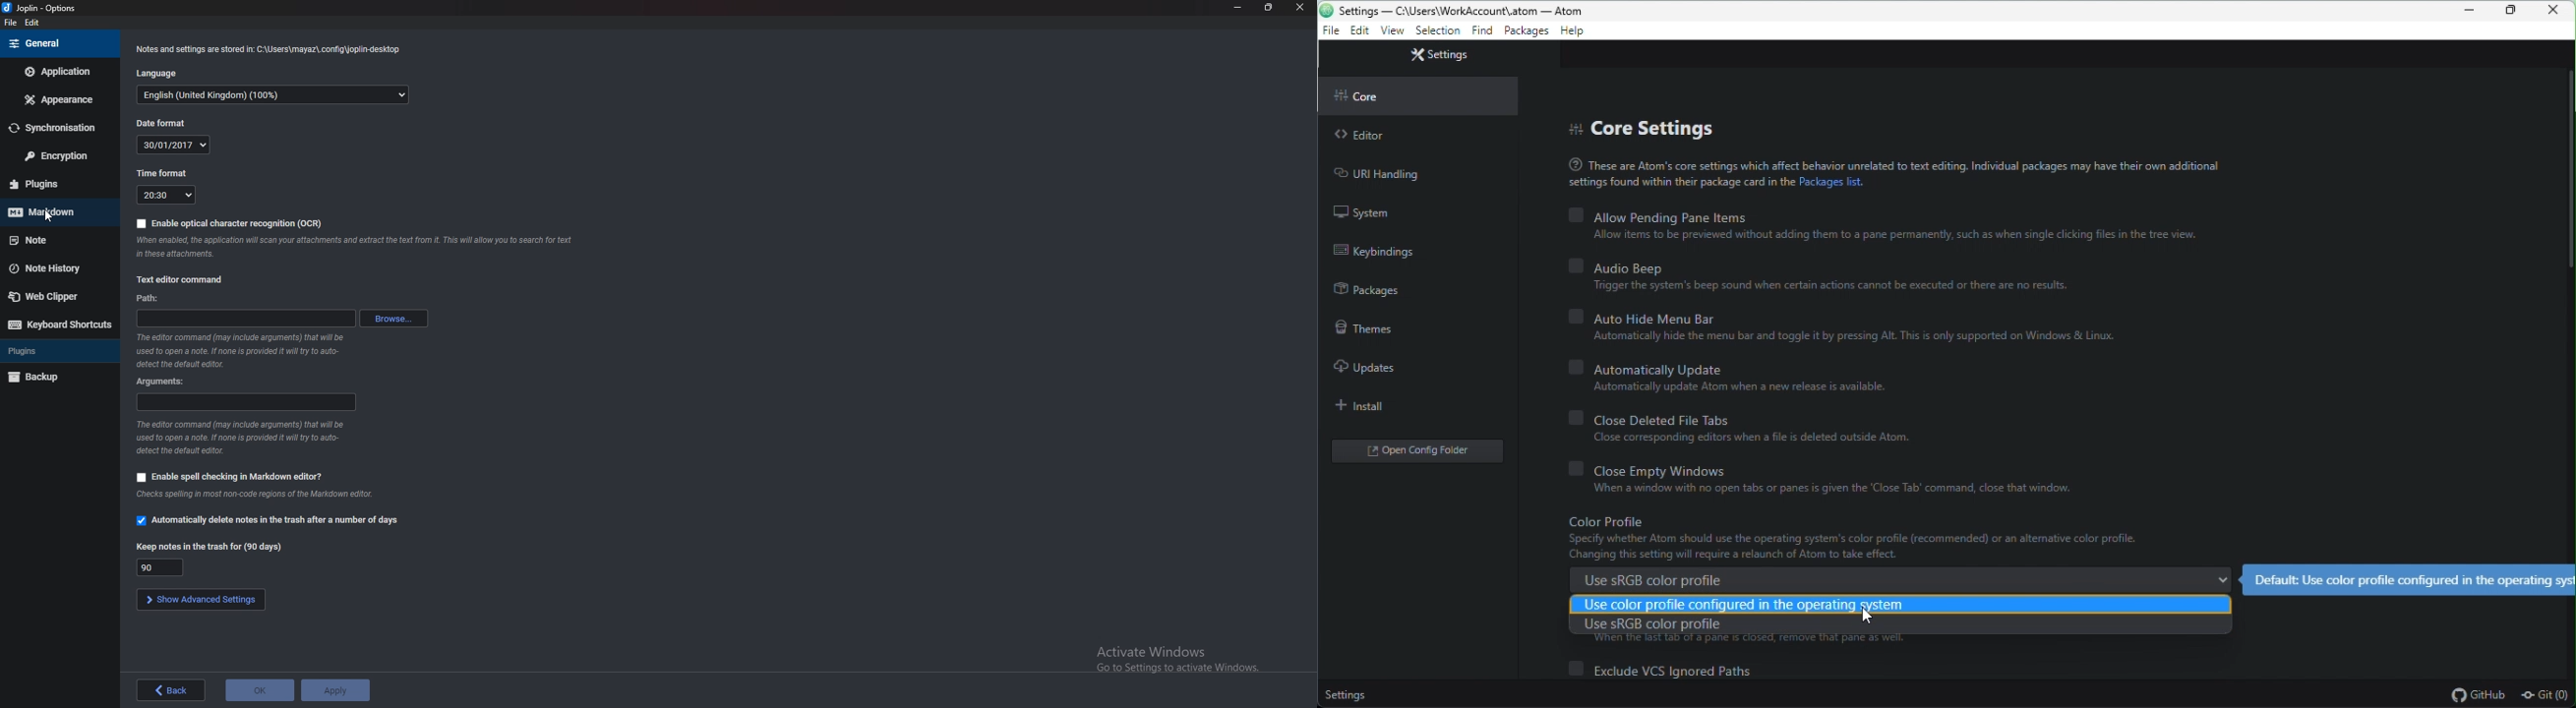 The width and height of the screenshot is (2576, 728). I want to click on Arguments, so click(164, 381).